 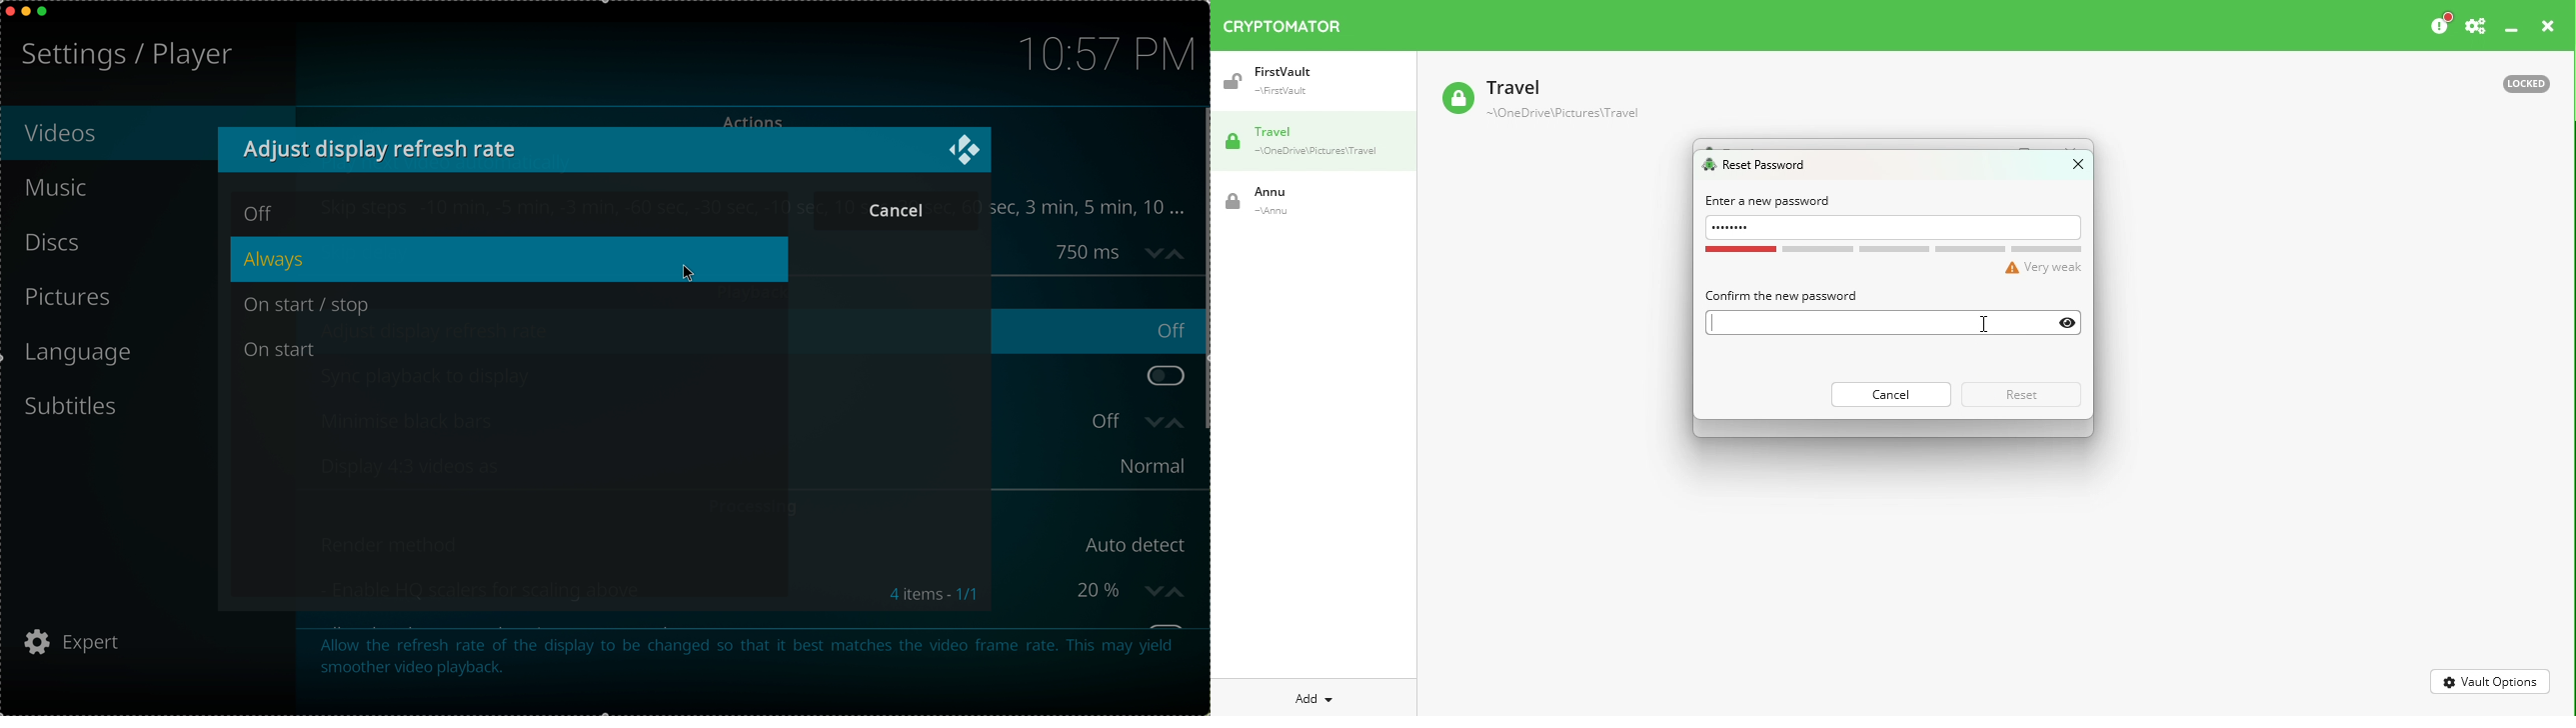 What do you see at coordinates (1320, 143) in the screenshot?
I see `Travel` at bounding box center [1320, 143].